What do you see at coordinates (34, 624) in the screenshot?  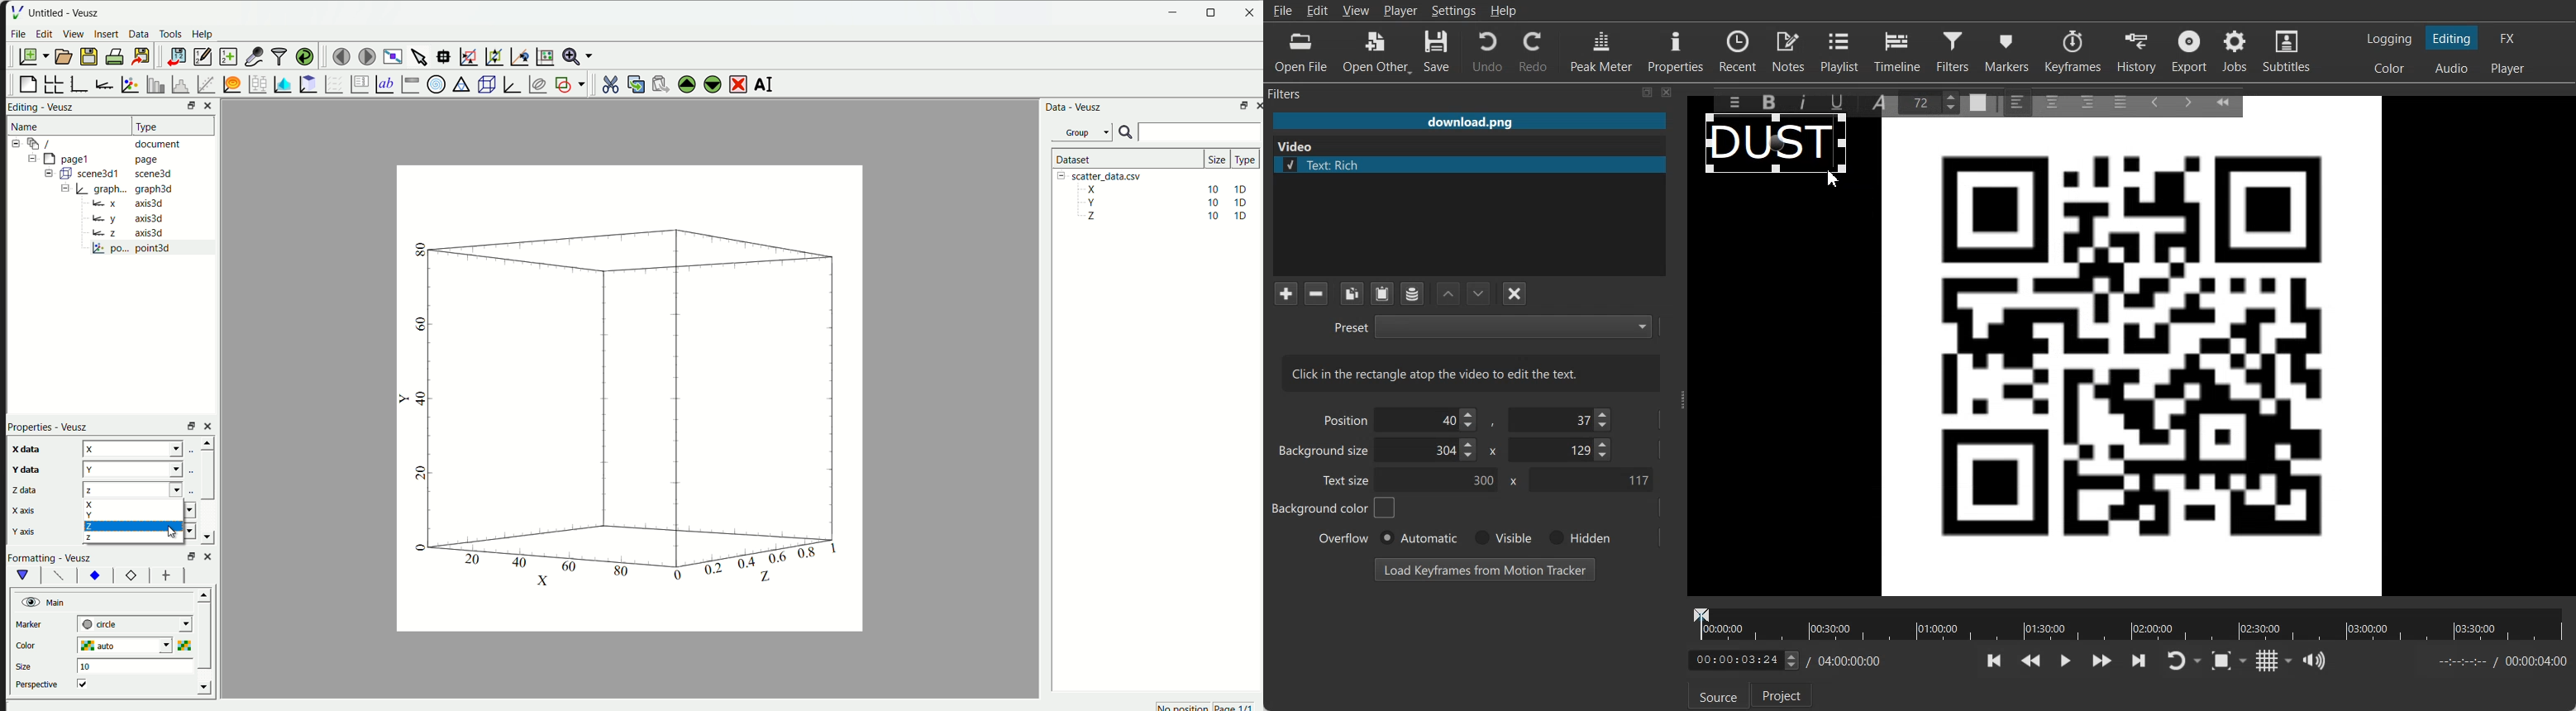 I see `marker` at bounding box center [34, 624].